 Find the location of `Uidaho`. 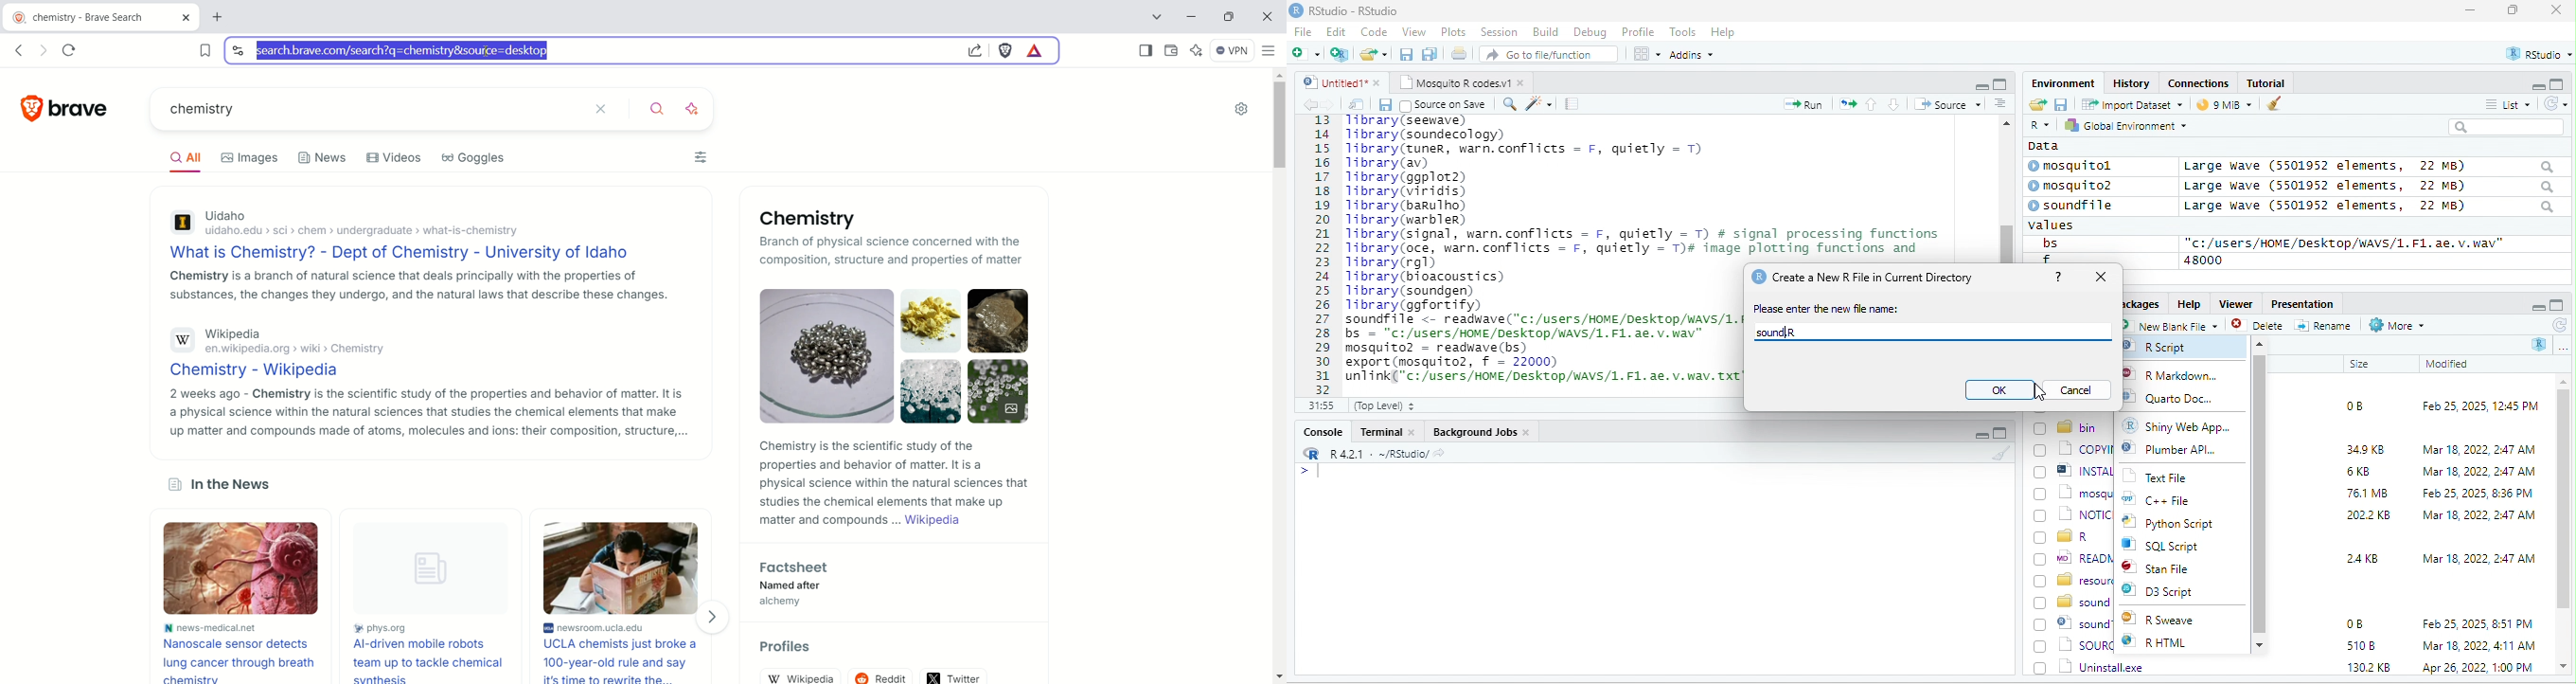

Uidaho is located at coordinates (225, 217).